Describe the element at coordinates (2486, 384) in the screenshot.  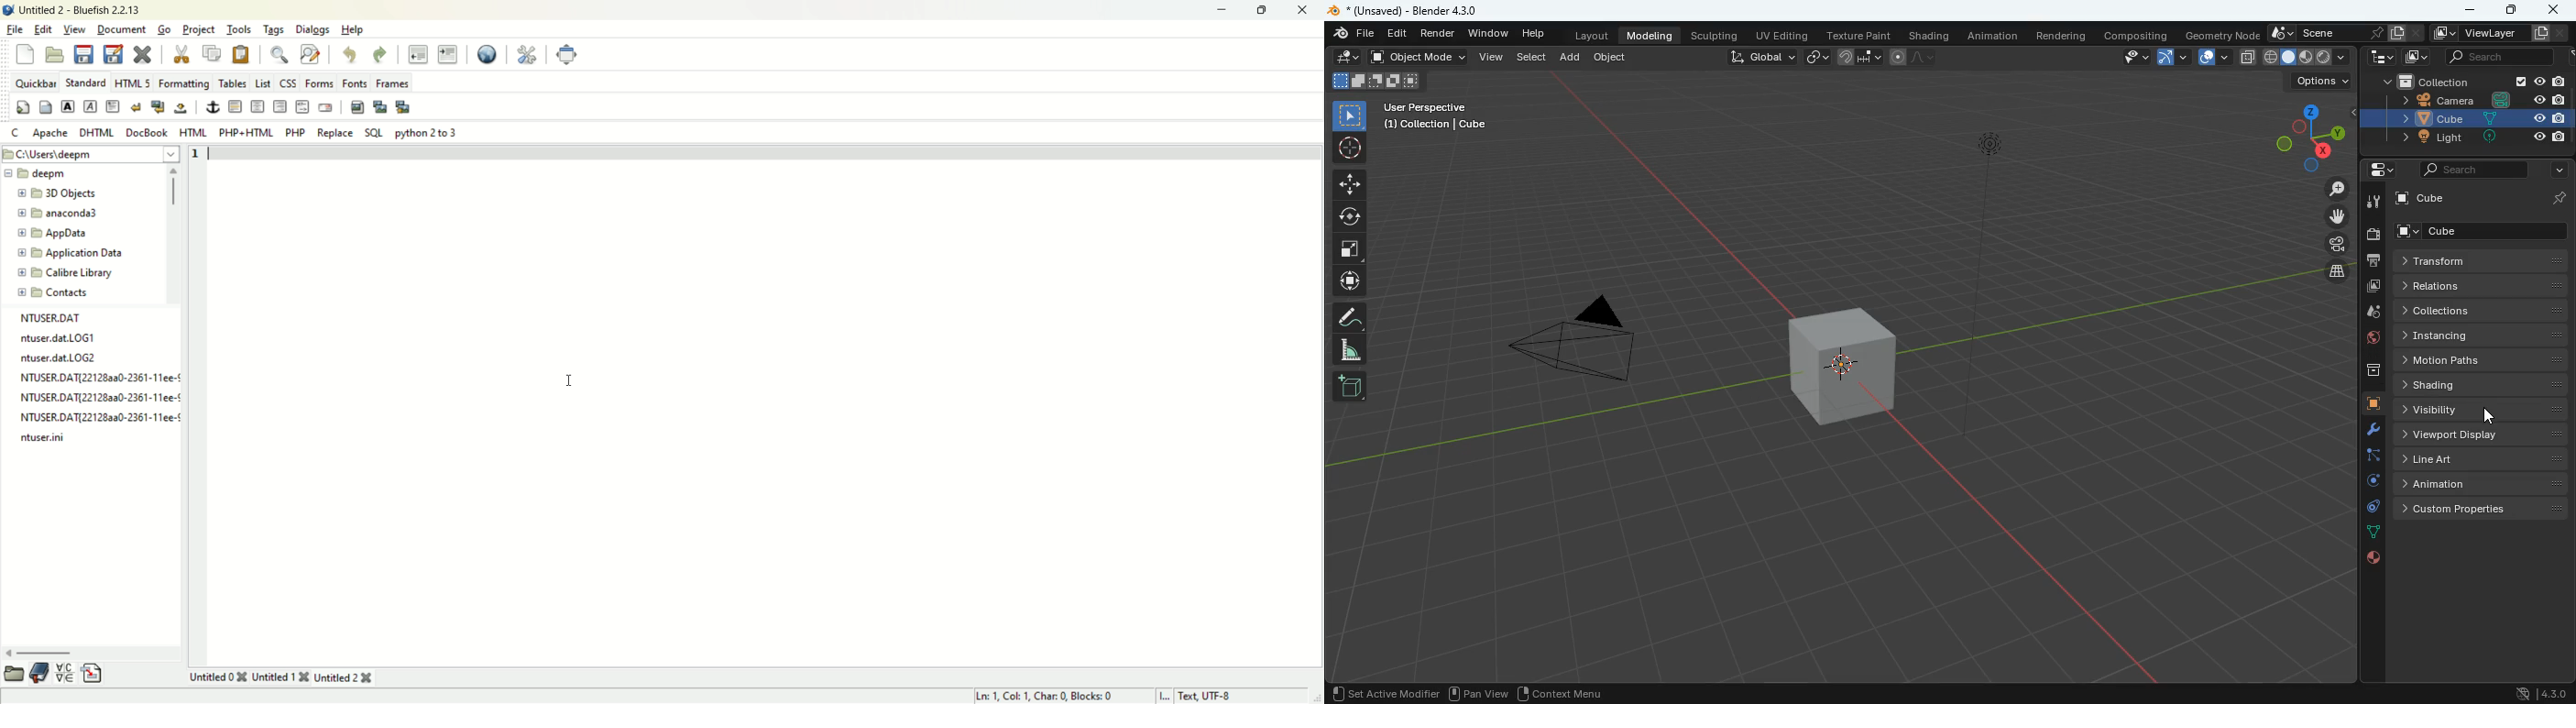
I see `shading` at that location.